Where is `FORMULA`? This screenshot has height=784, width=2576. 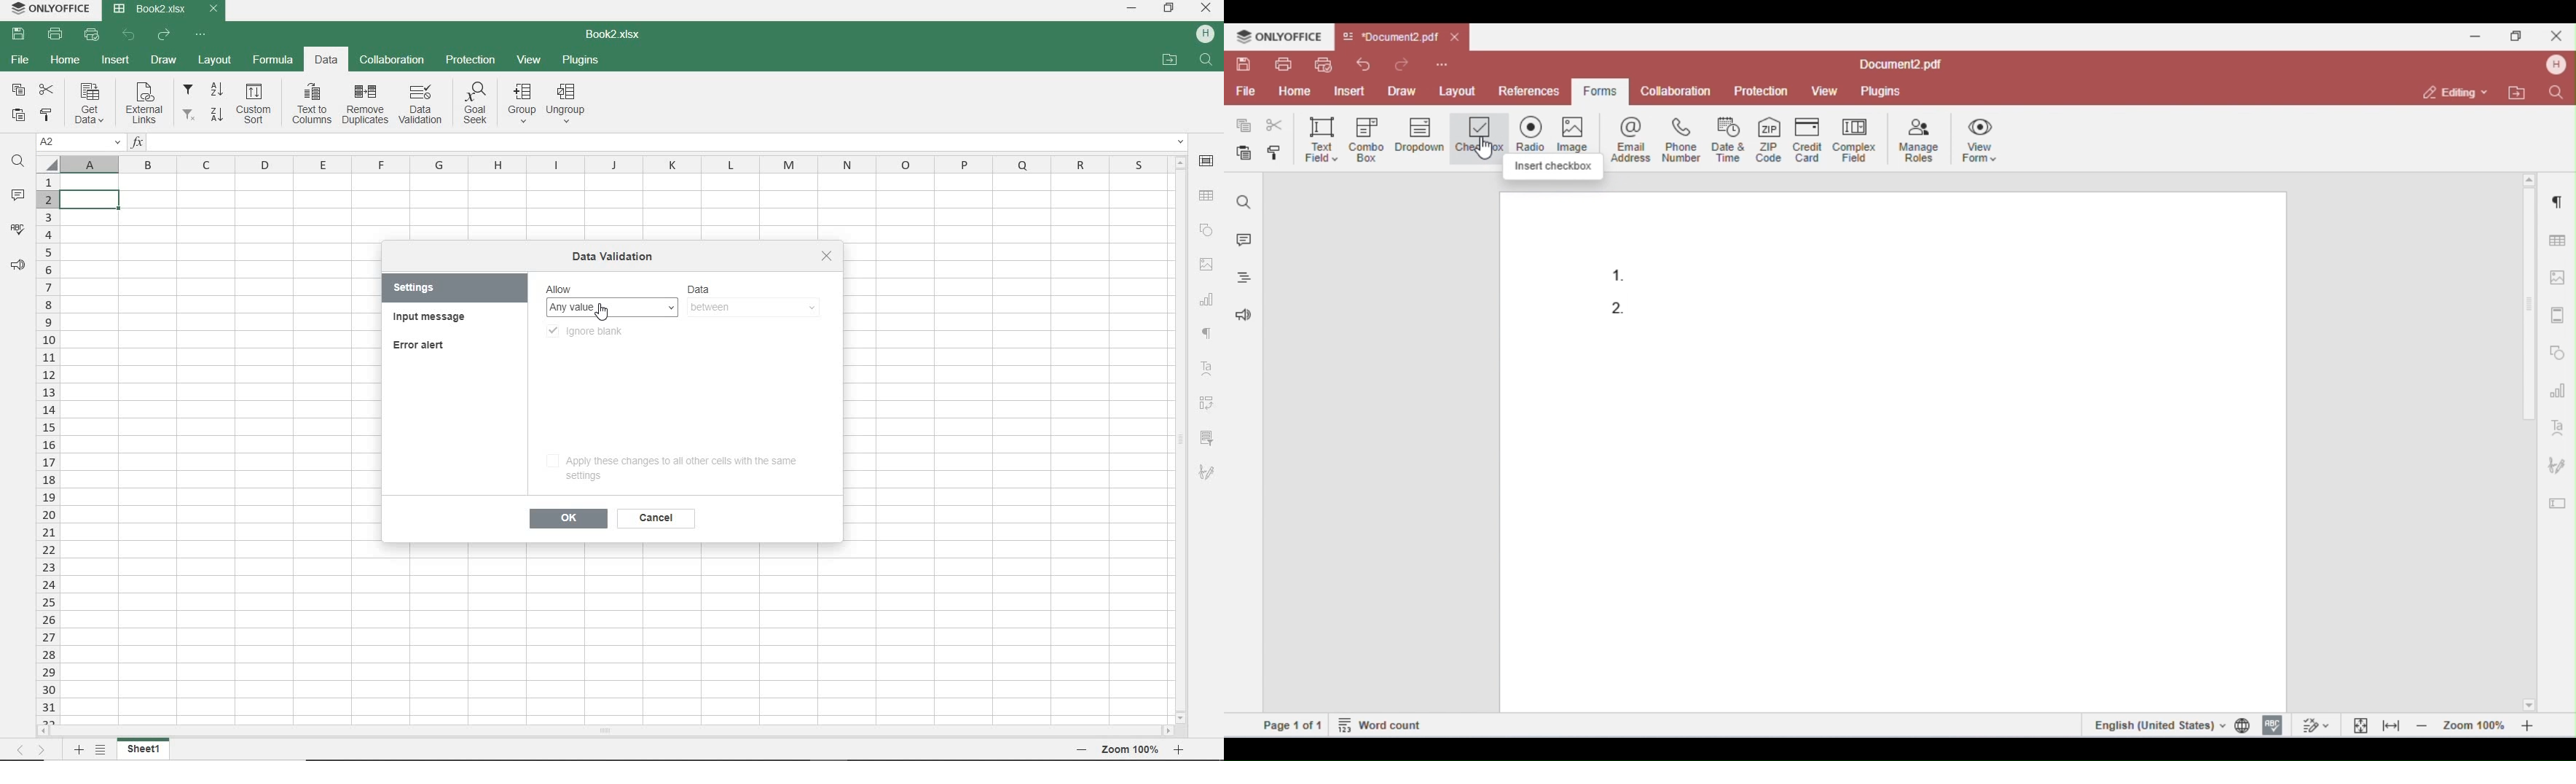
FORMULA is located at coordinates (275, 61).